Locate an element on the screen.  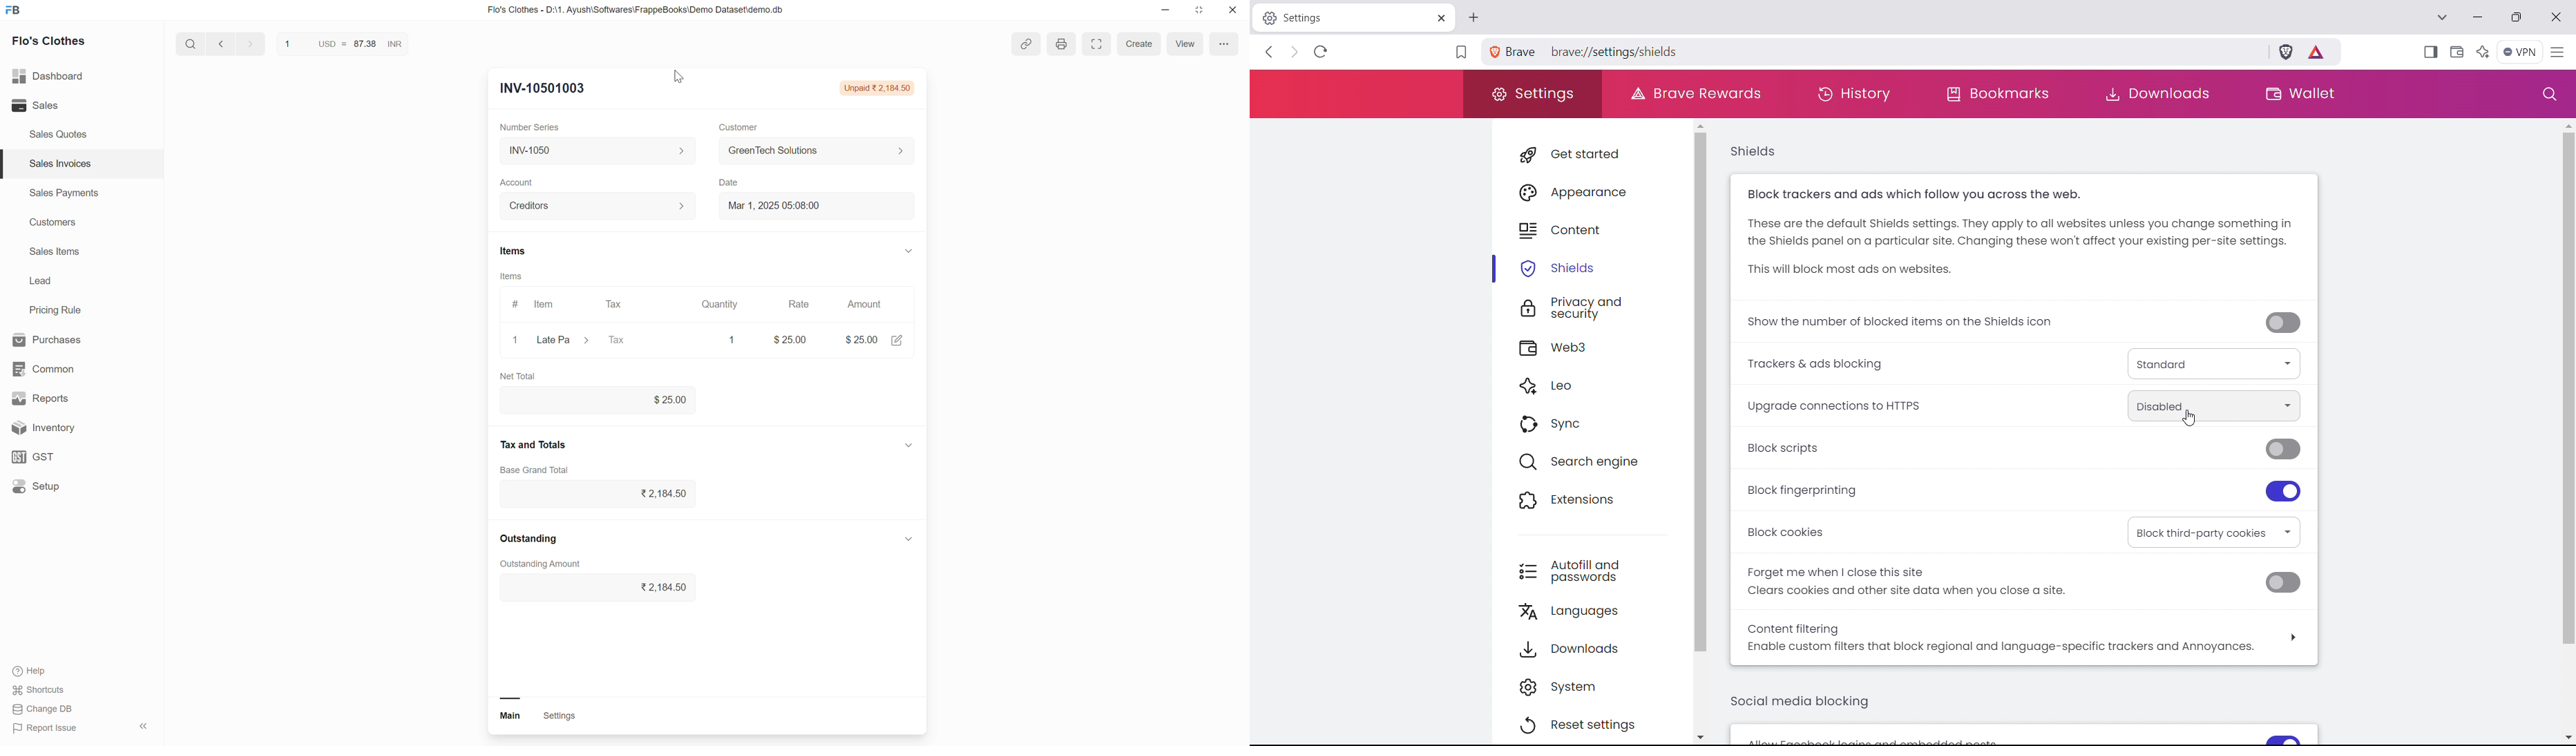
Sales Quotes is located at coordinates (58, 134).